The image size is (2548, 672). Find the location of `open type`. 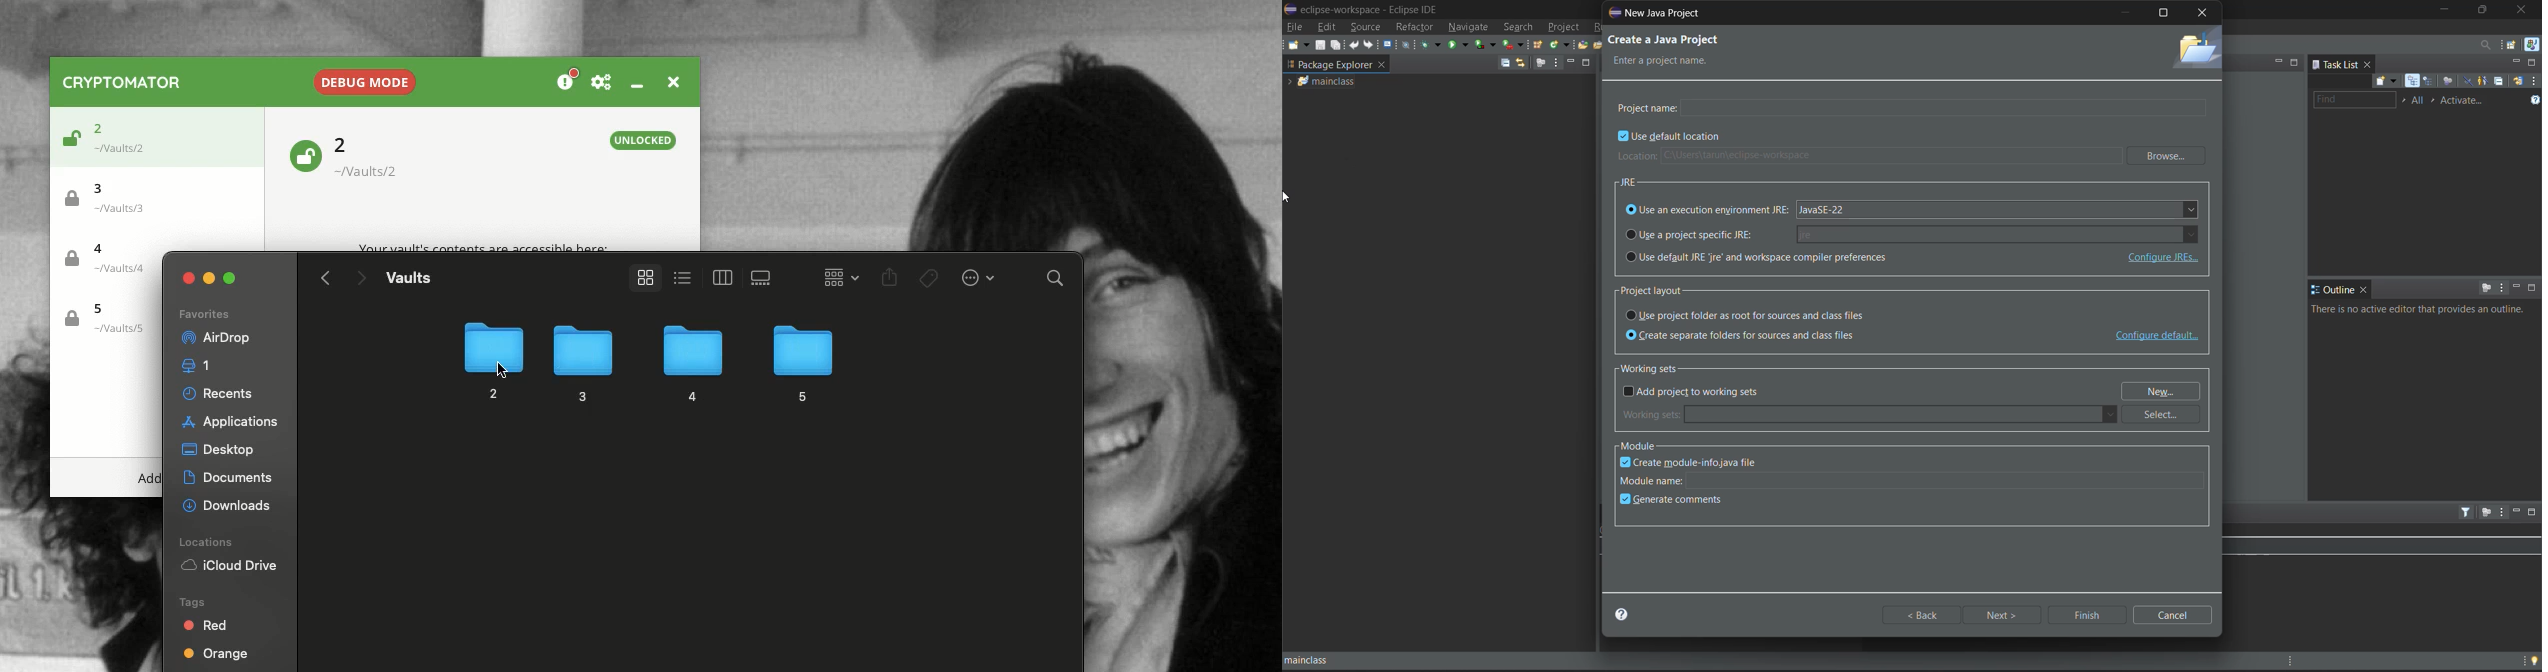

open type is located at coordinates (1585, 44).